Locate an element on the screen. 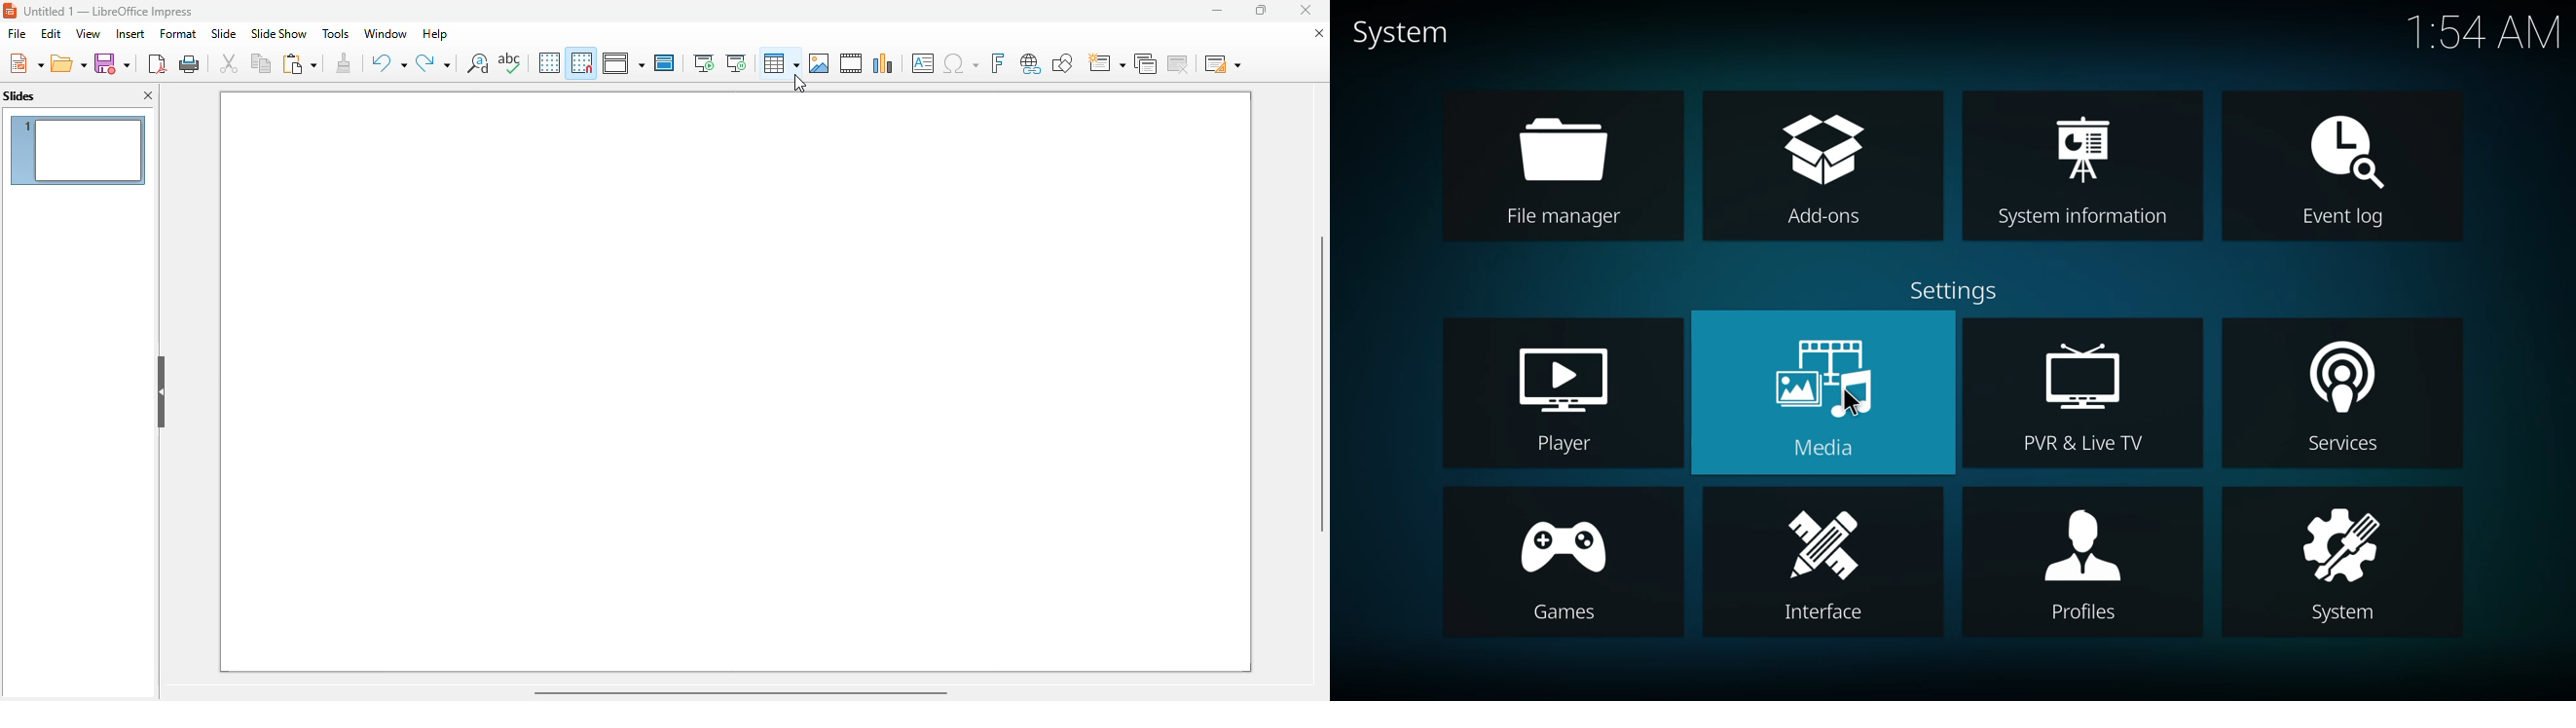 This screenshot has width=2576, height=728. save is located at coordinates (112, 62).